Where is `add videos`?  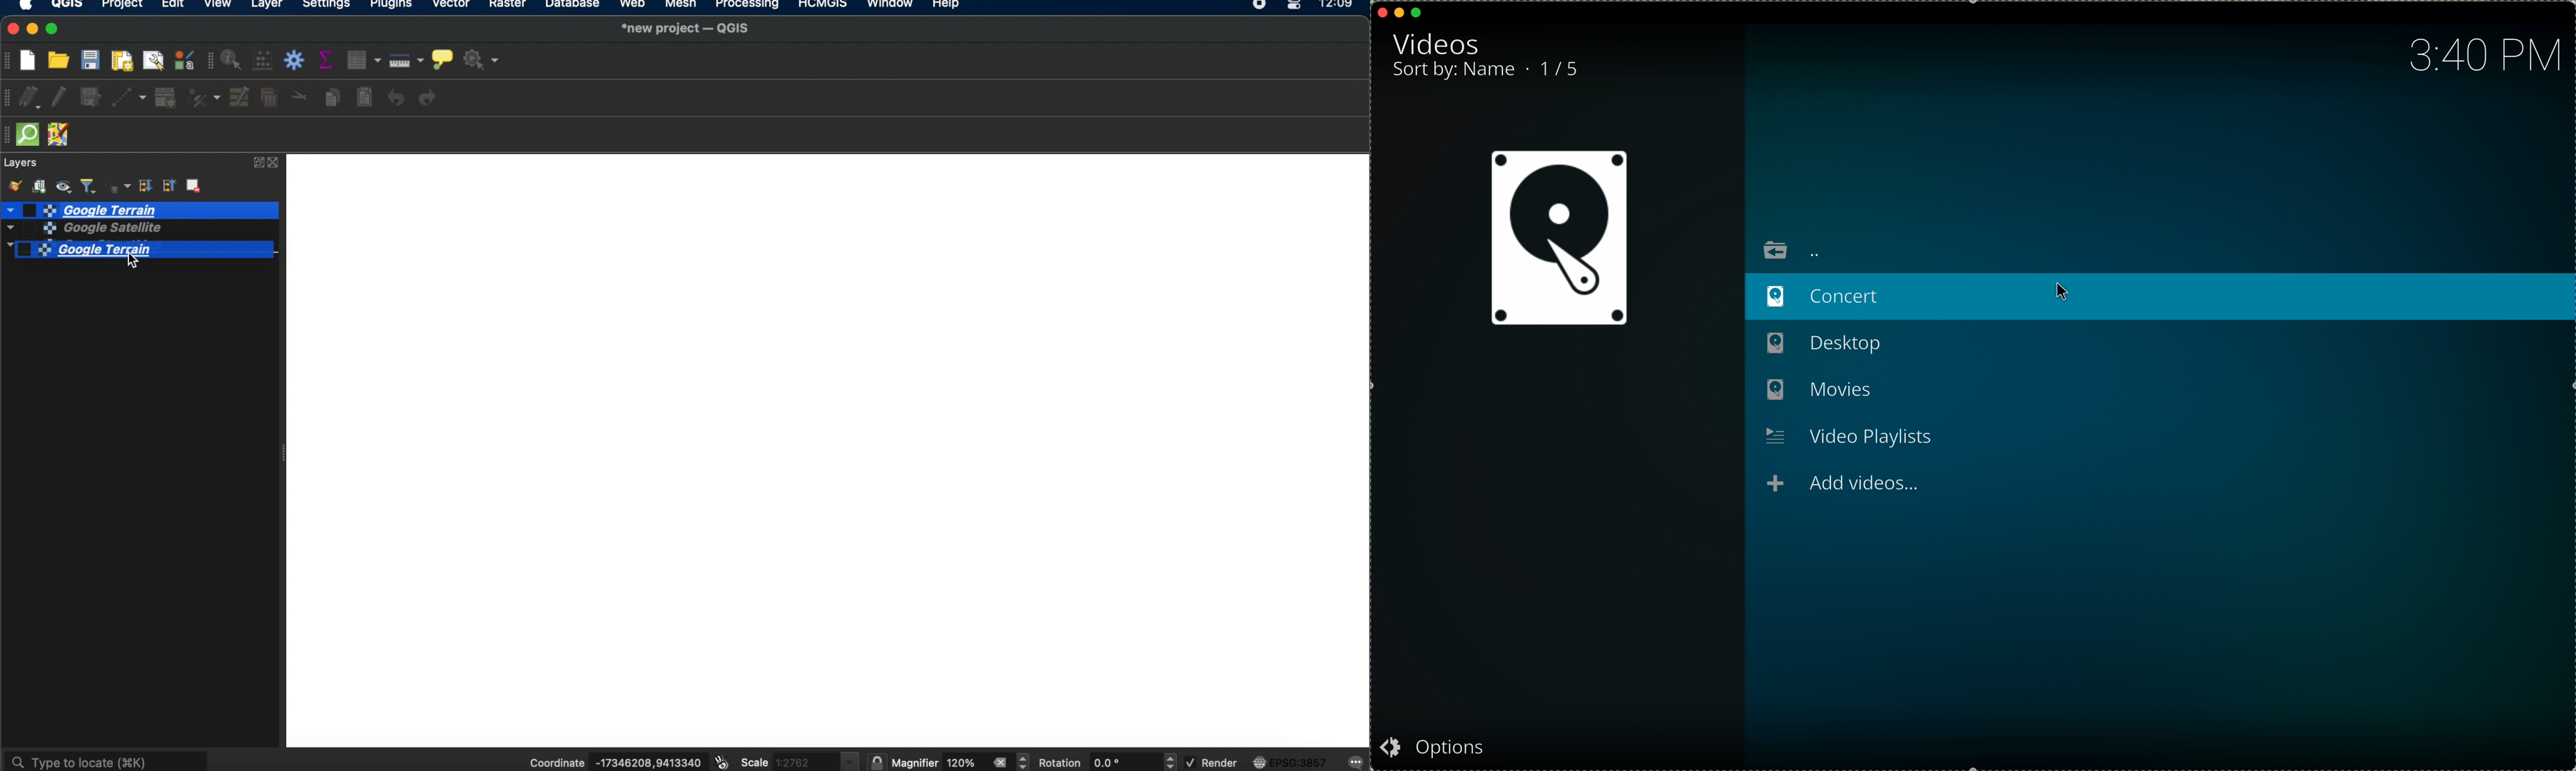
add videos is located at coordinates (1841, 487).